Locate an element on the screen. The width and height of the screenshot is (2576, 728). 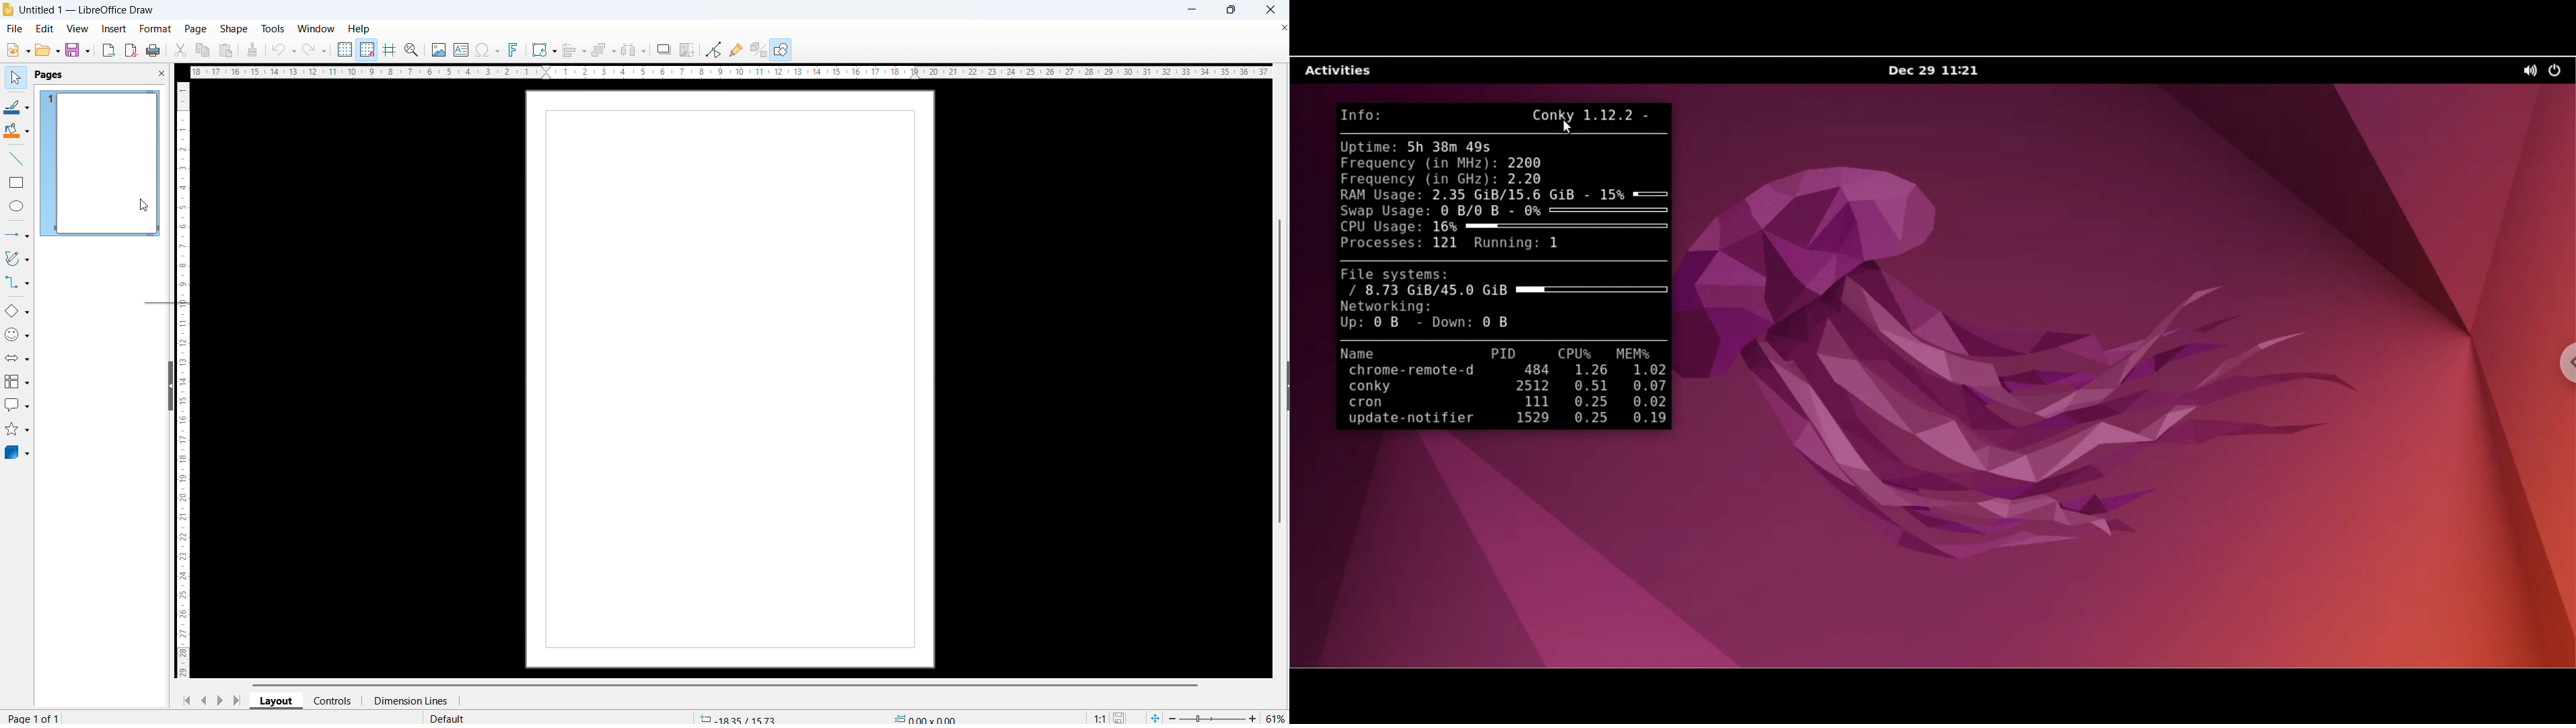
block arrows is located at coordinates (17, 358).